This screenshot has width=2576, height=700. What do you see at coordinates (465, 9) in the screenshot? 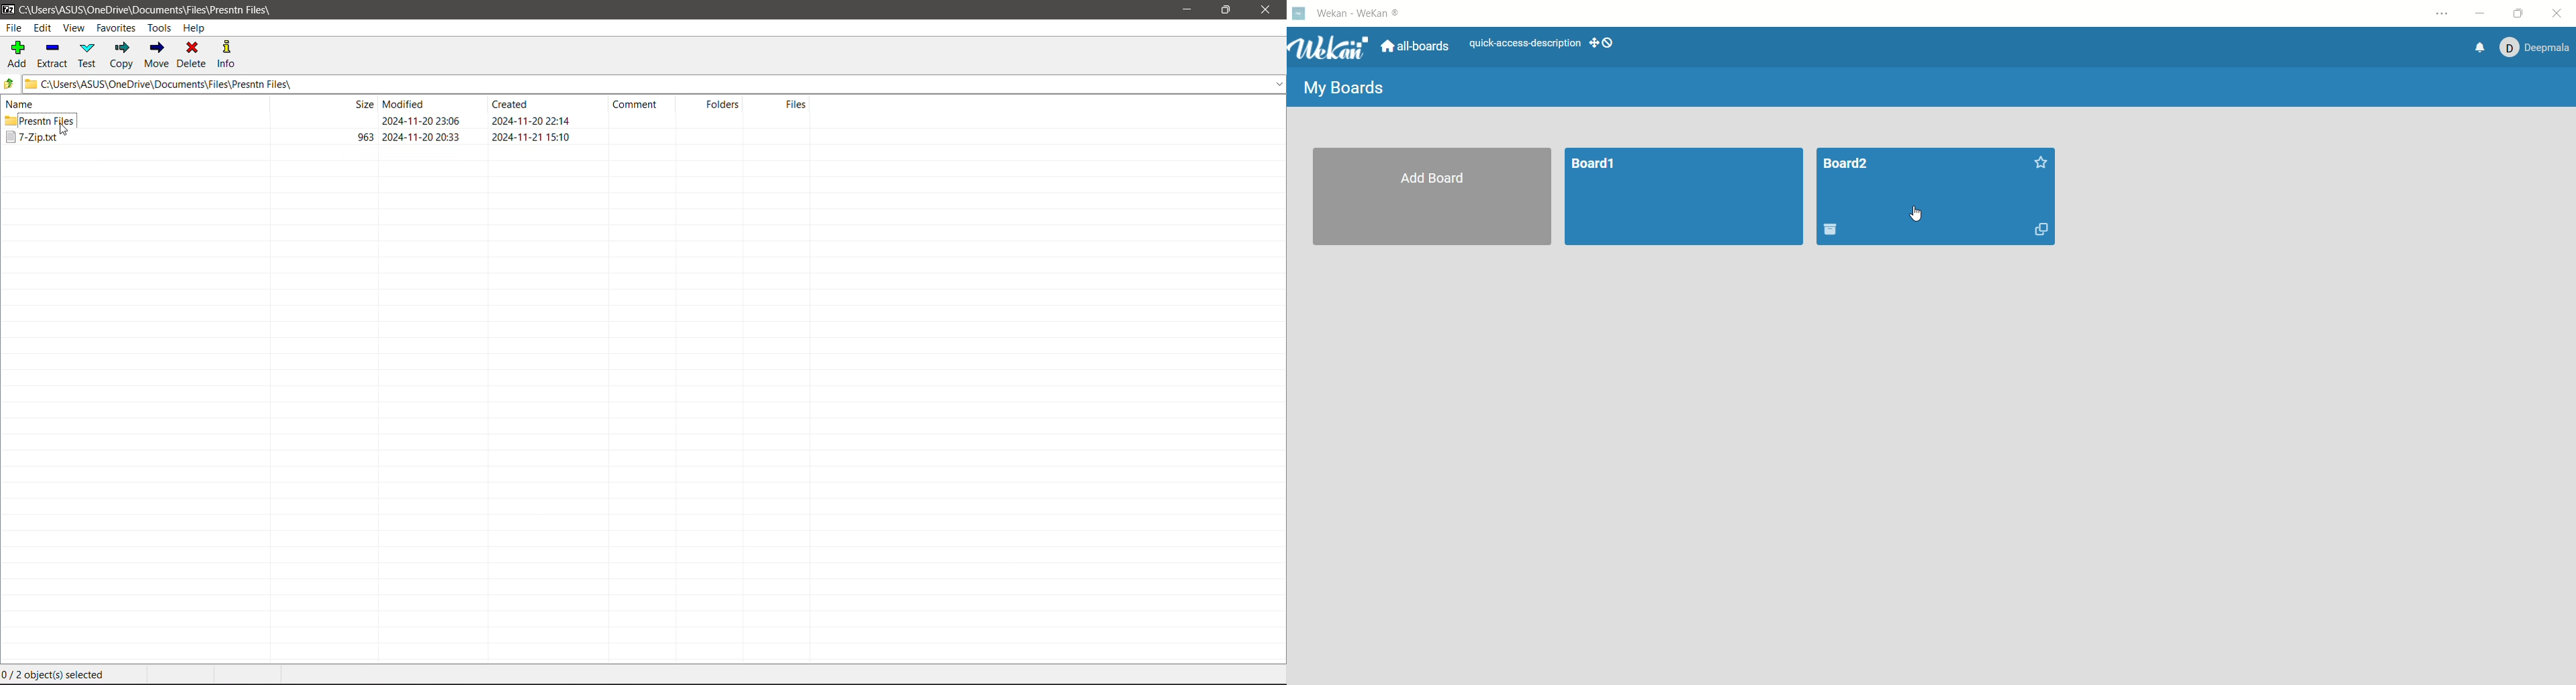
I see `Title Bar color changed on Click` at bounding box center [465, 9].